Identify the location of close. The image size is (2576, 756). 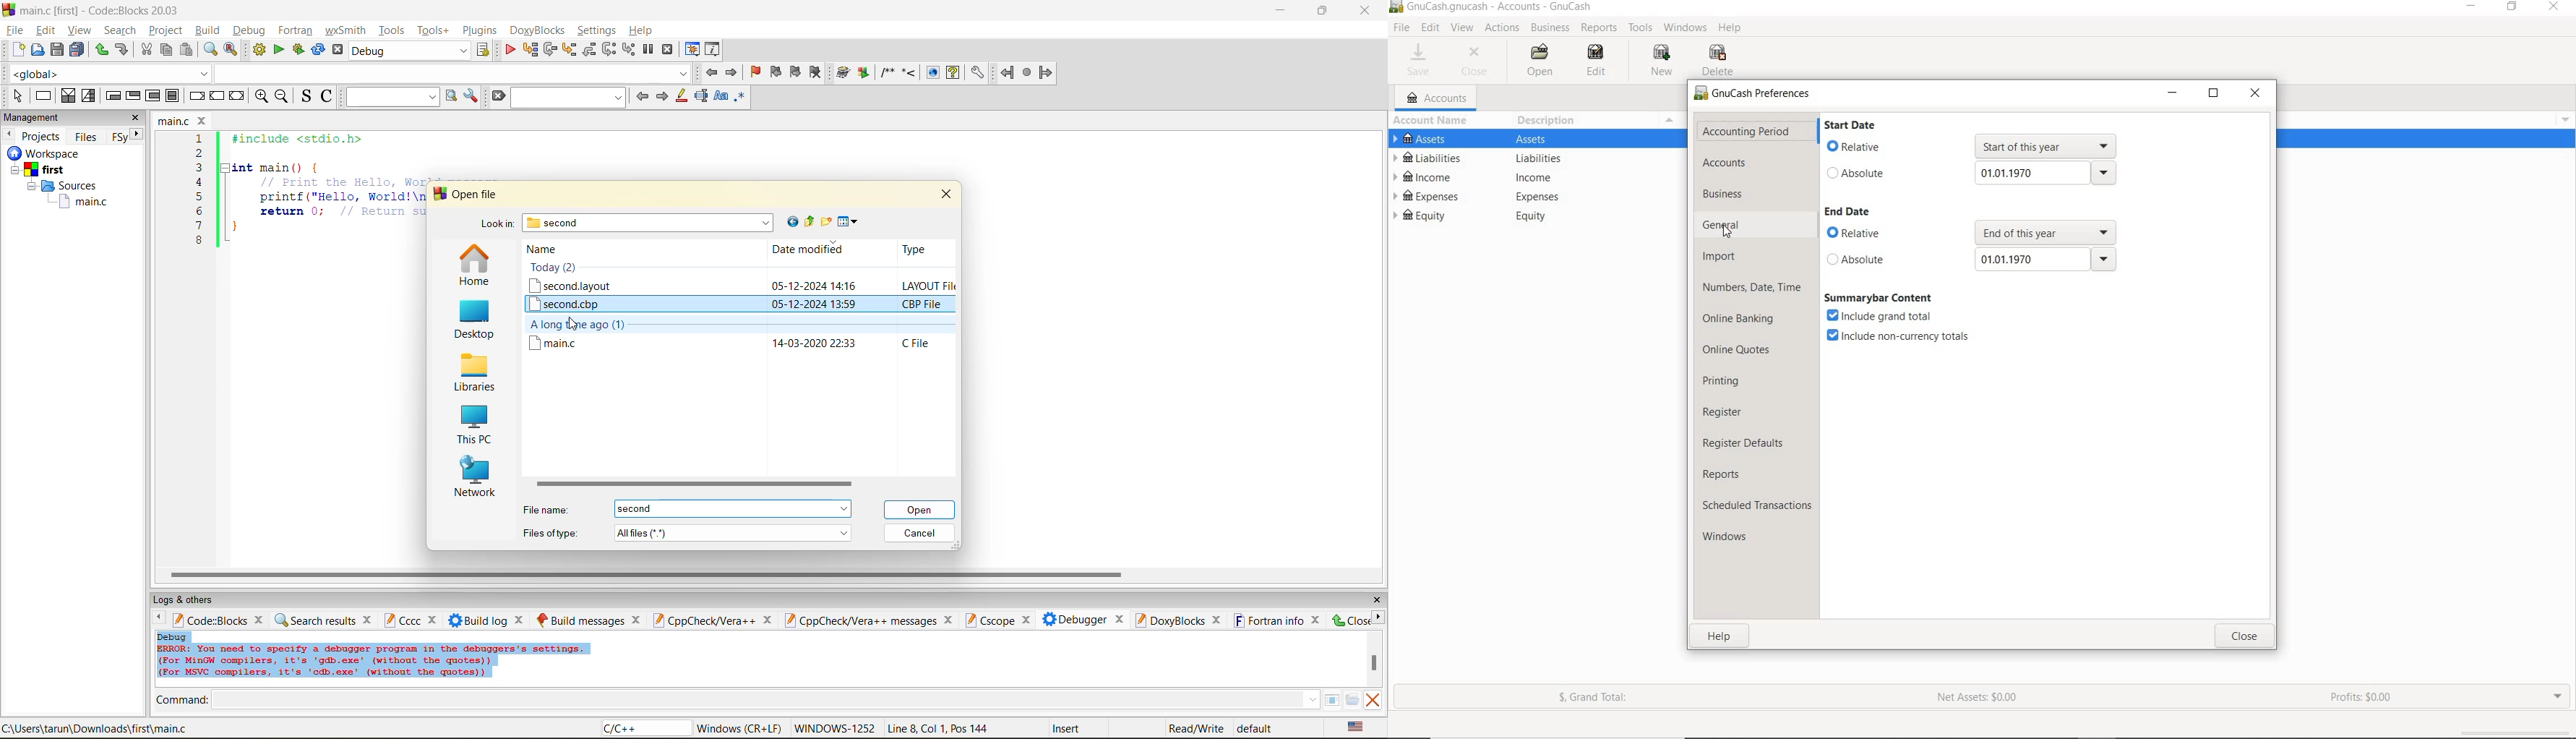
(369, 619).